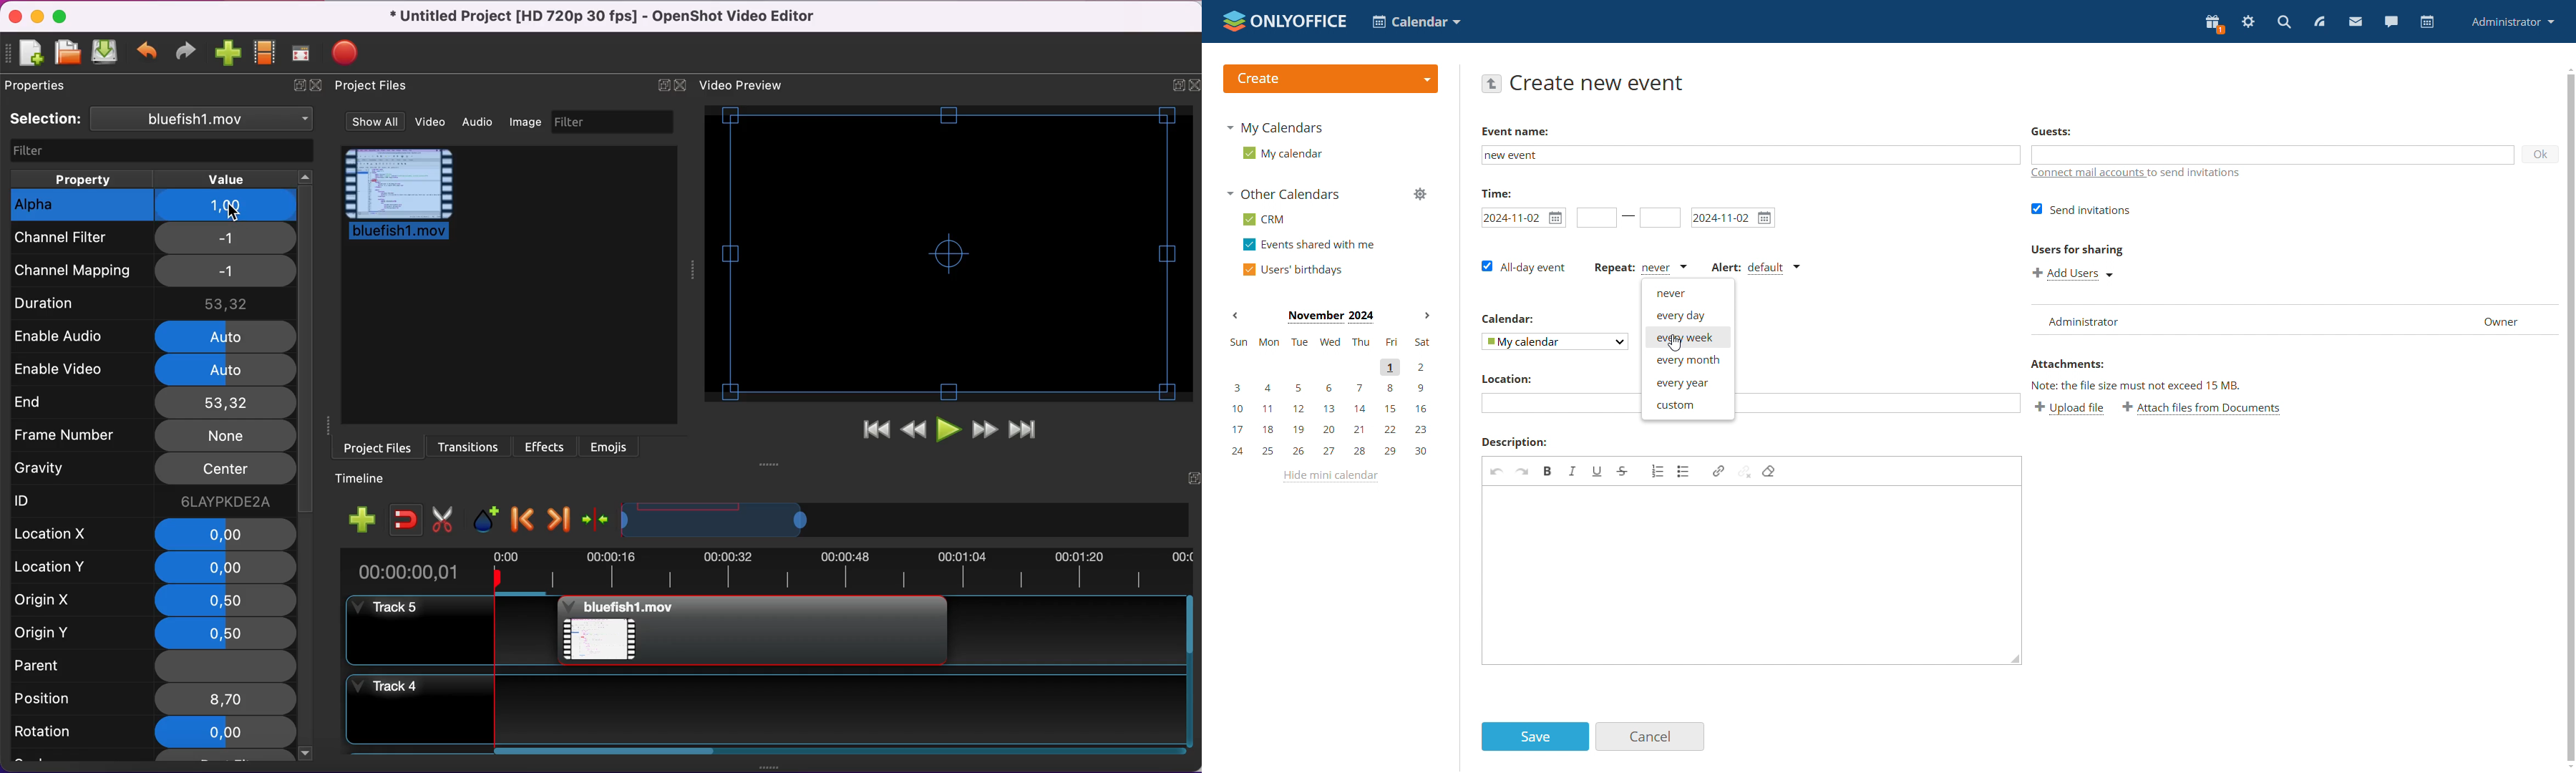 The image size is (2576, 784). I want to click on hide mini calendar, so click(1333, 477).